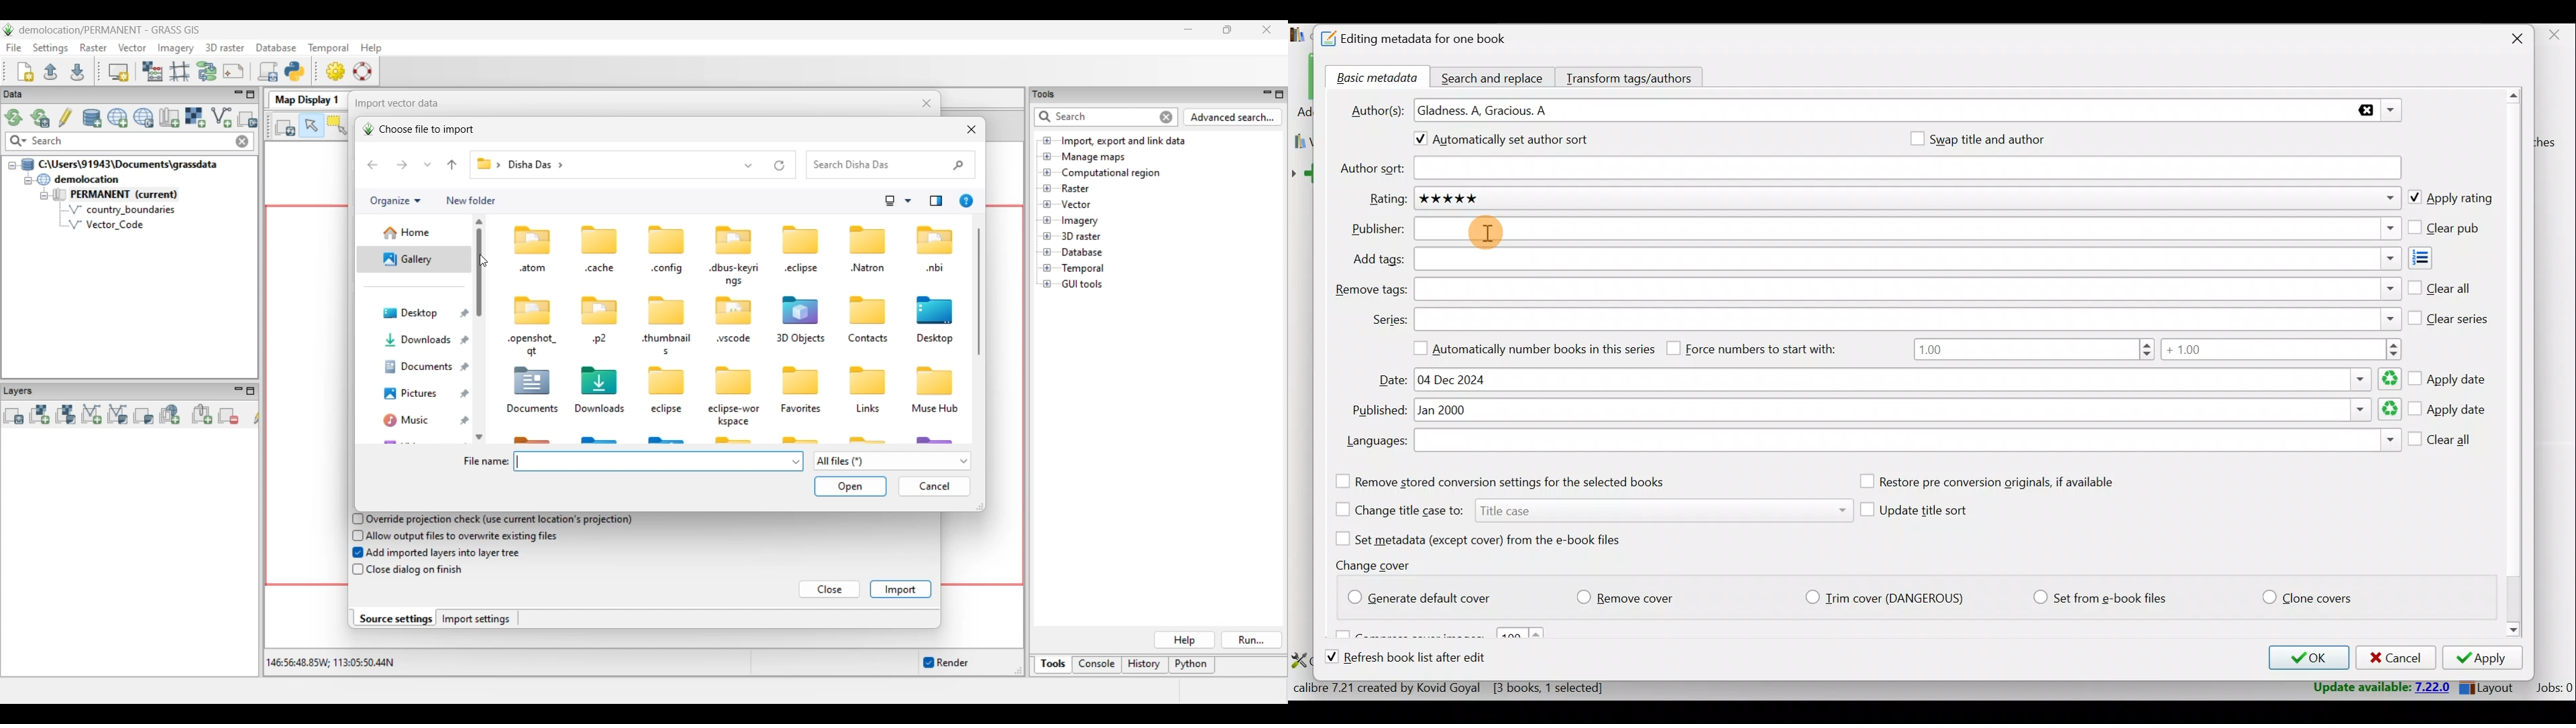 This screenshot has height=728, width=2576. I want to click on Trim cover (Dangerious), so click(1888, 599).